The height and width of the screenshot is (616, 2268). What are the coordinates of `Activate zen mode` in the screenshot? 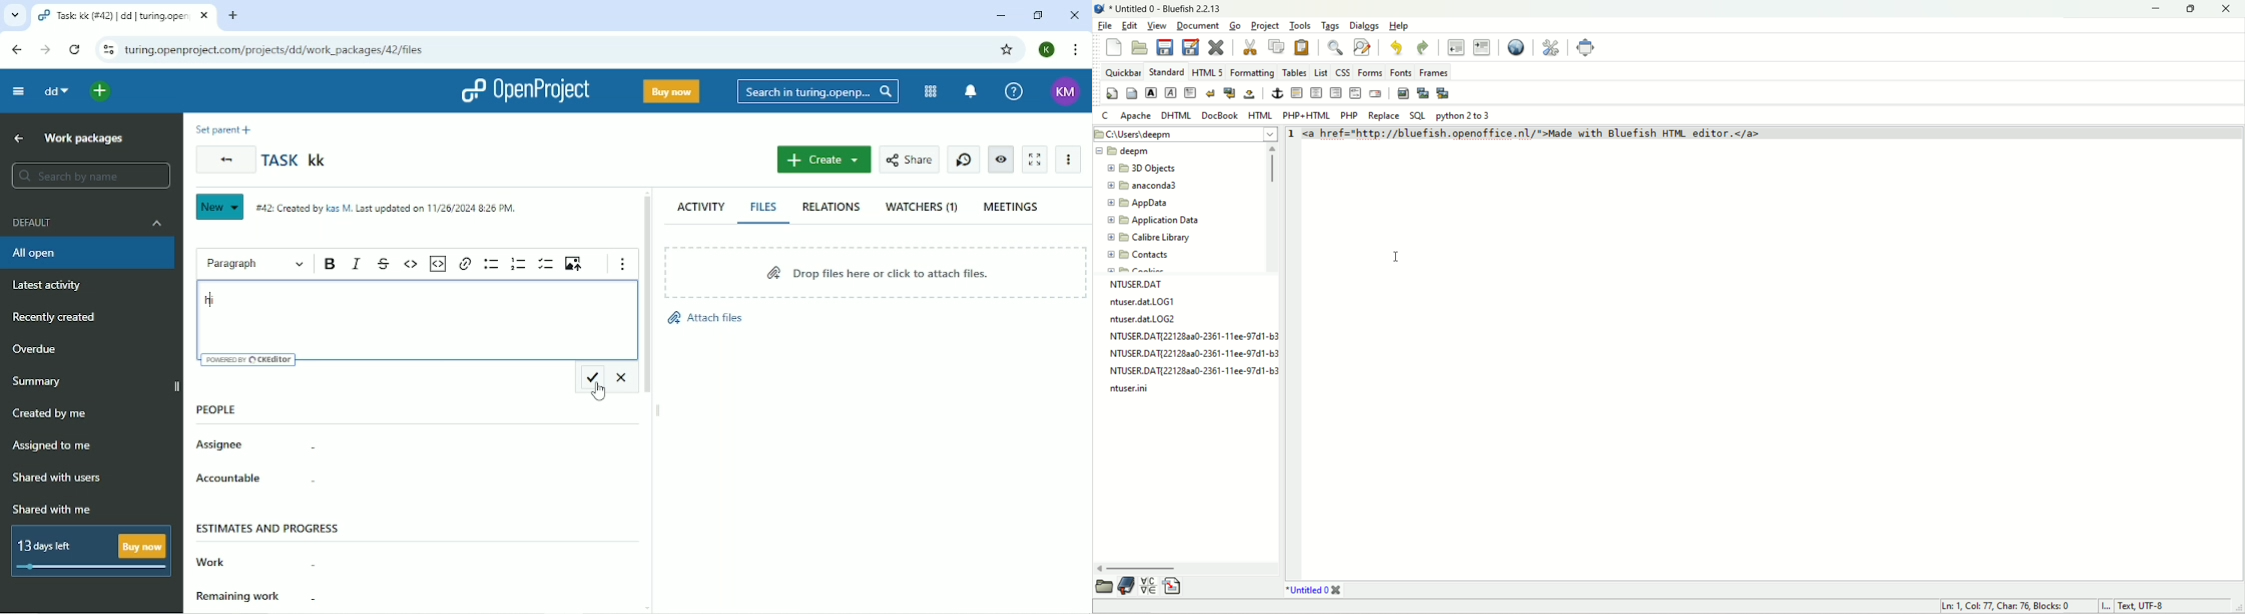 It's located at (1036, 160).